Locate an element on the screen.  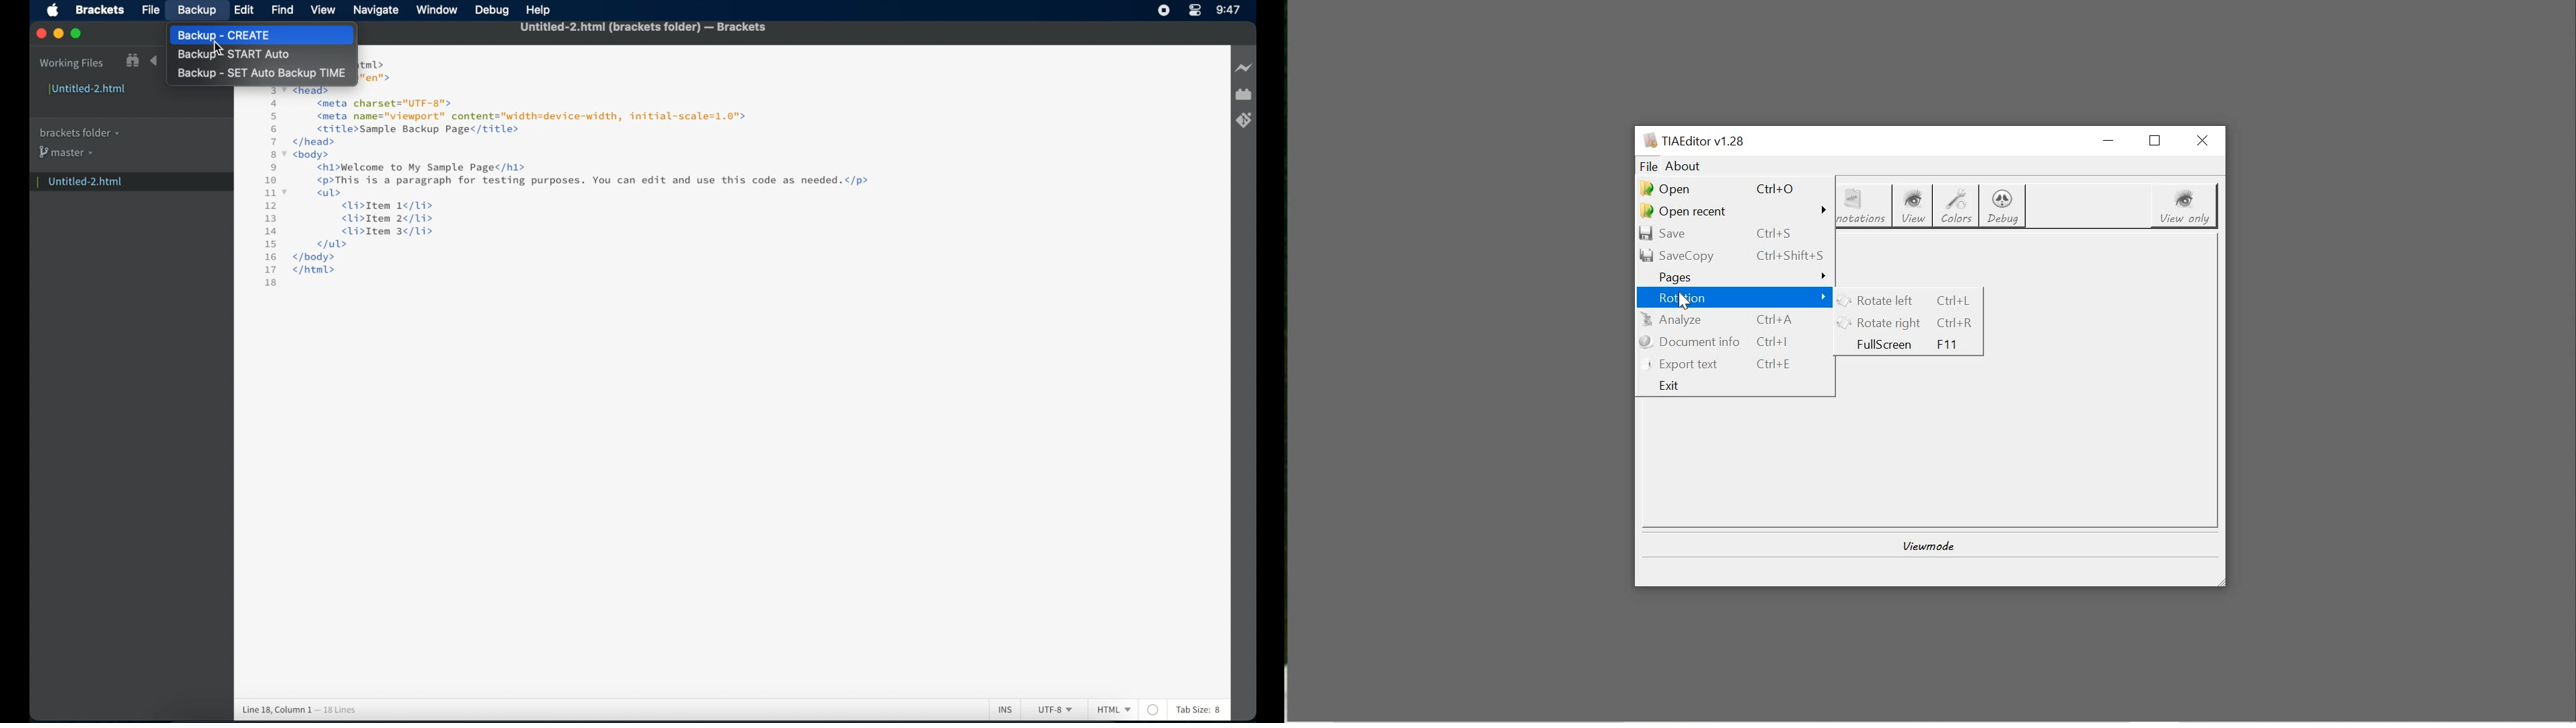
Cursor is located at coordinates (220, 47).